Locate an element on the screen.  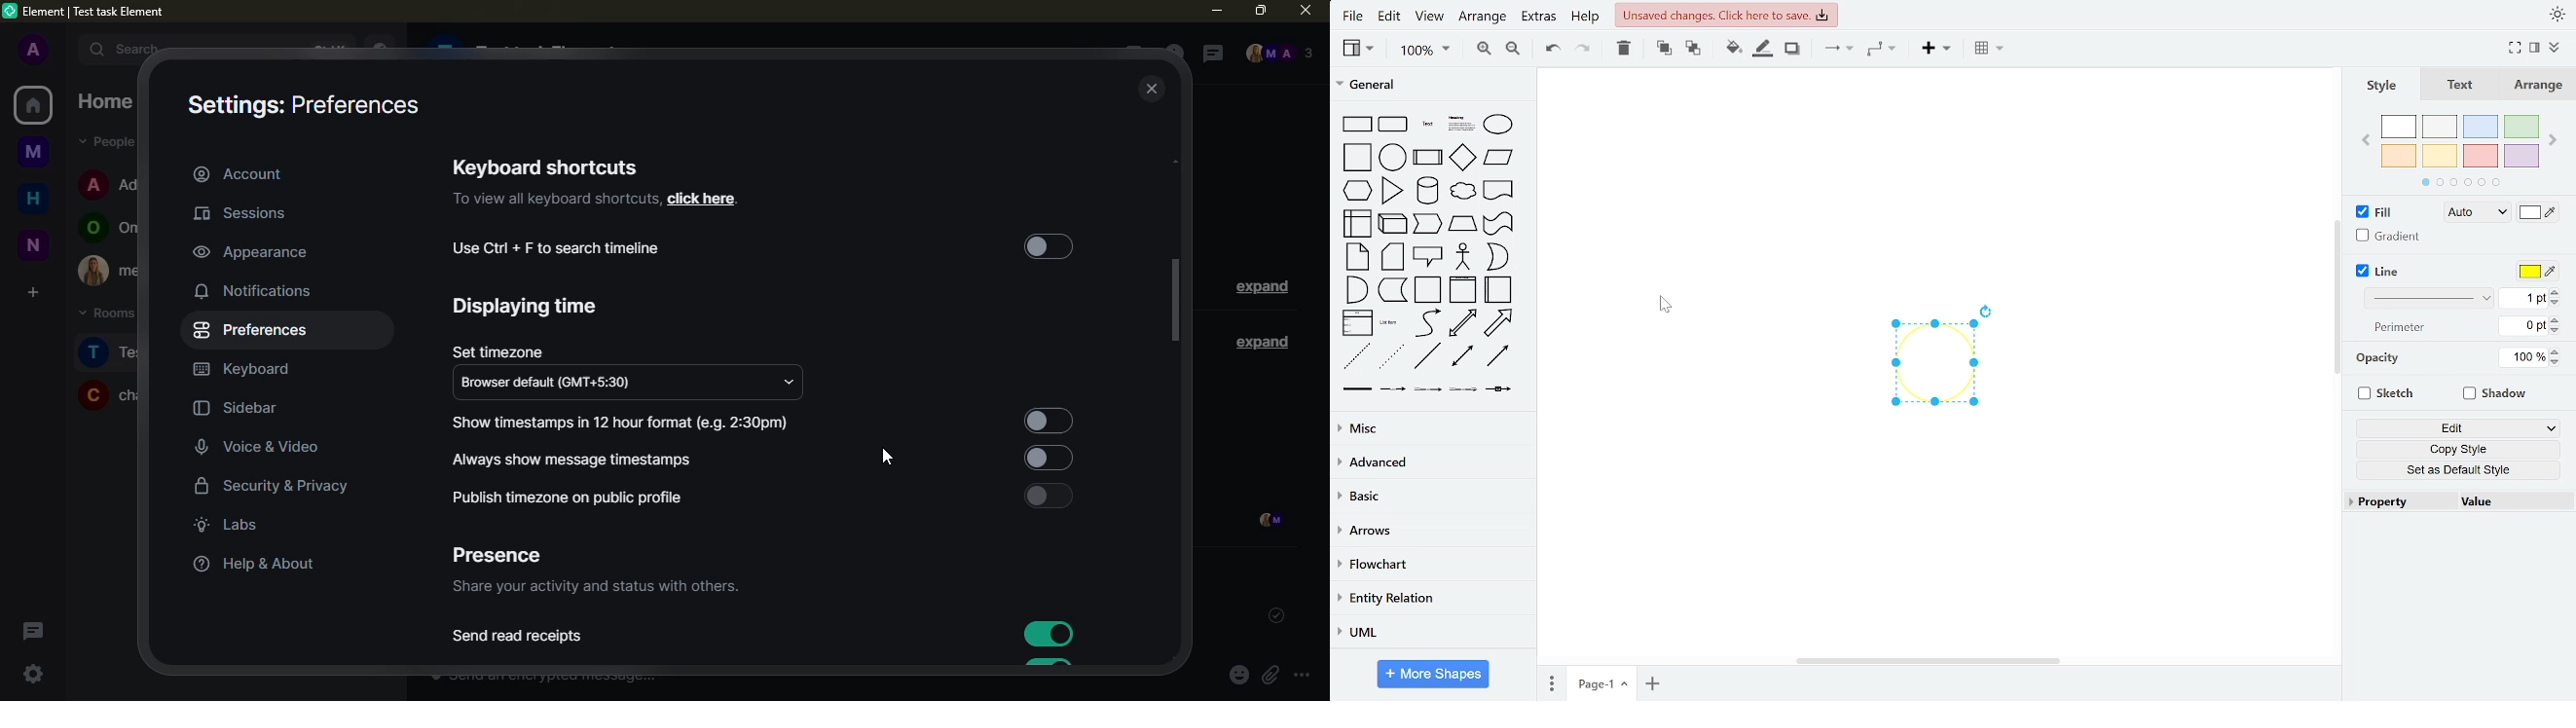
general is located at coordinates (1431, 88).